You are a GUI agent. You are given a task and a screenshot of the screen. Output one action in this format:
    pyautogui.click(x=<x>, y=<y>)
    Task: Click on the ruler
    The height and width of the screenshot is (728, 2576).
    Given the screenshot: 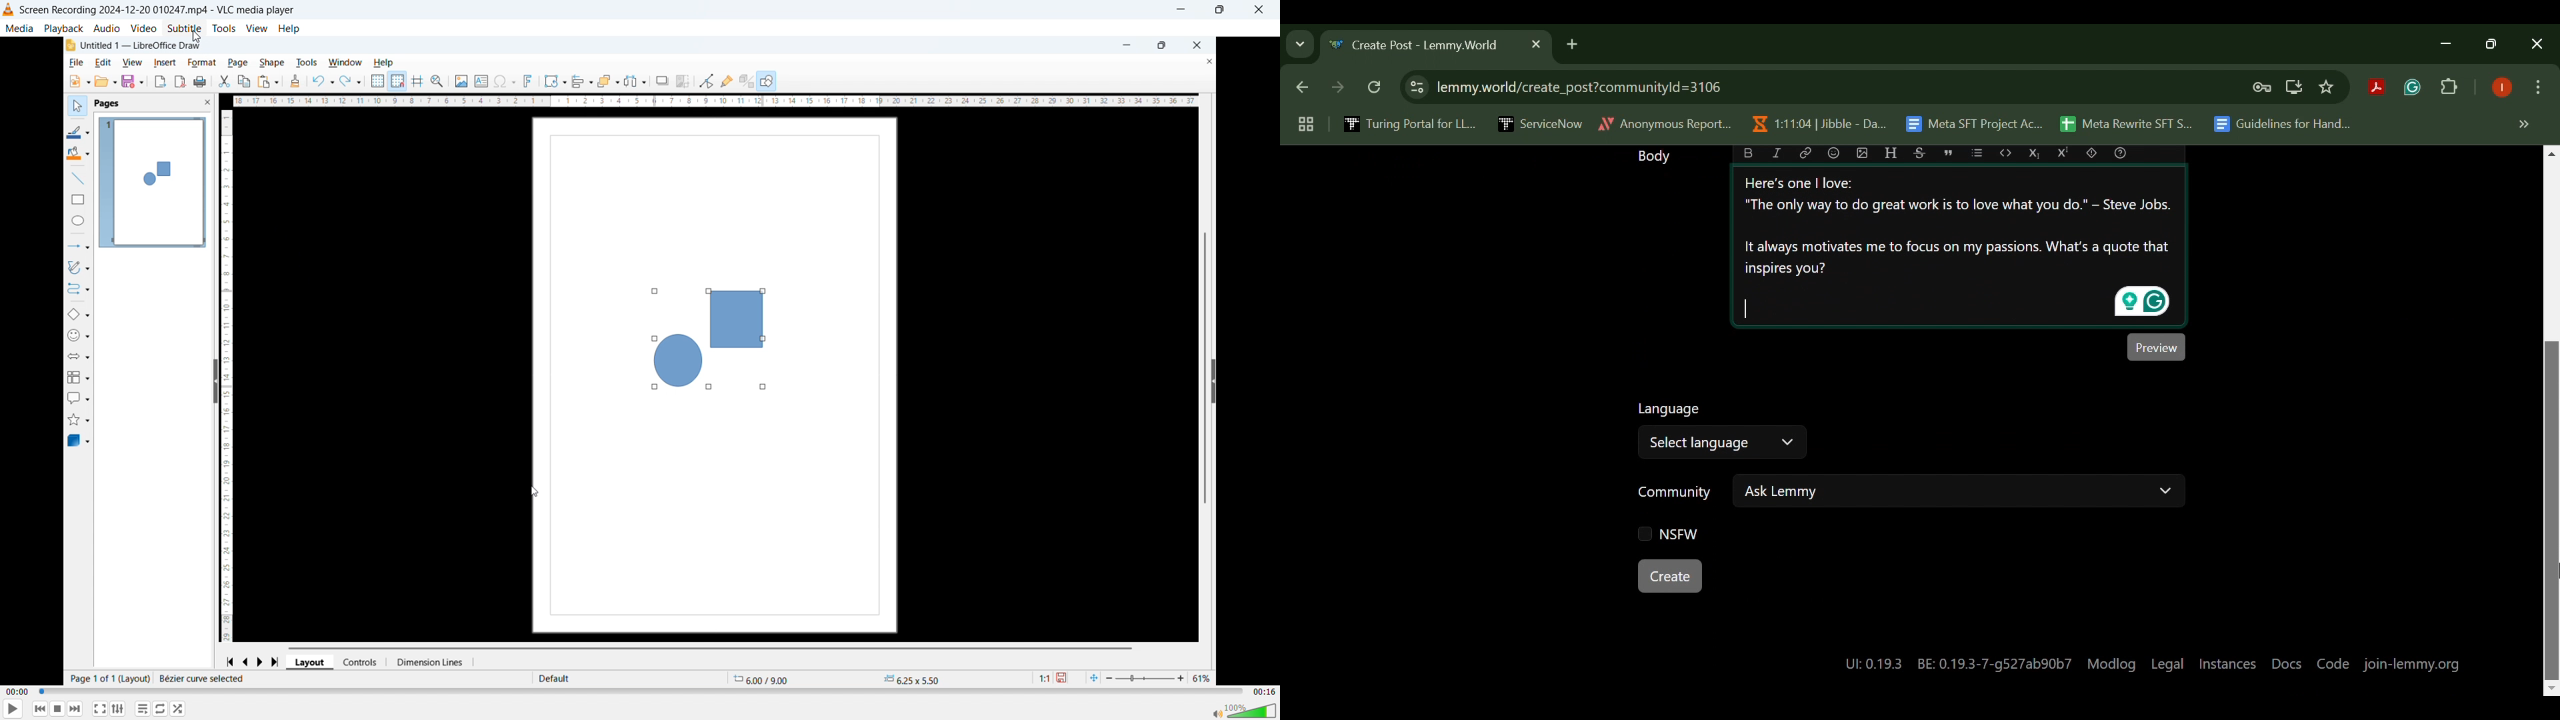 What is the action you would take?
    pyautogui.click(x=715, y=101)
    